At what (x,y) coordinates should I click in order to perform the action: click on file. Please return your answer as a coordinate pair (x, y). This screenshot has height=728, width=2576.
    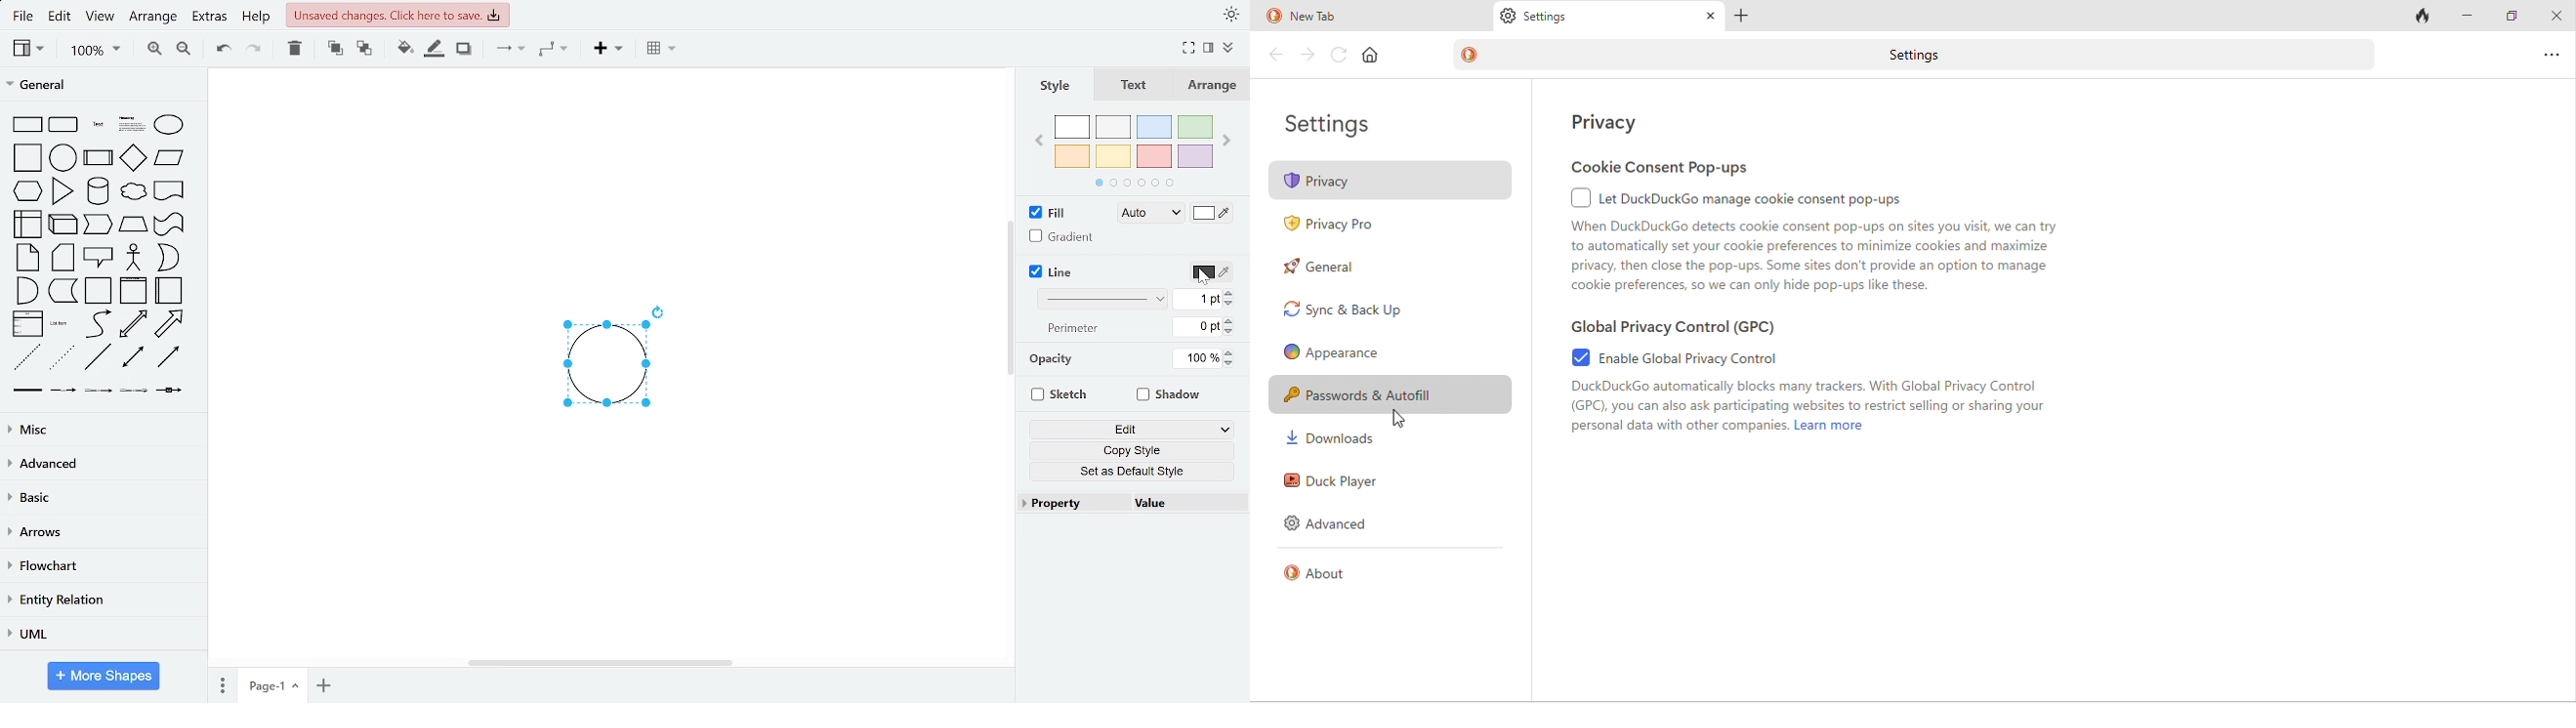
    Looking at the image, I should click on (23, 19).